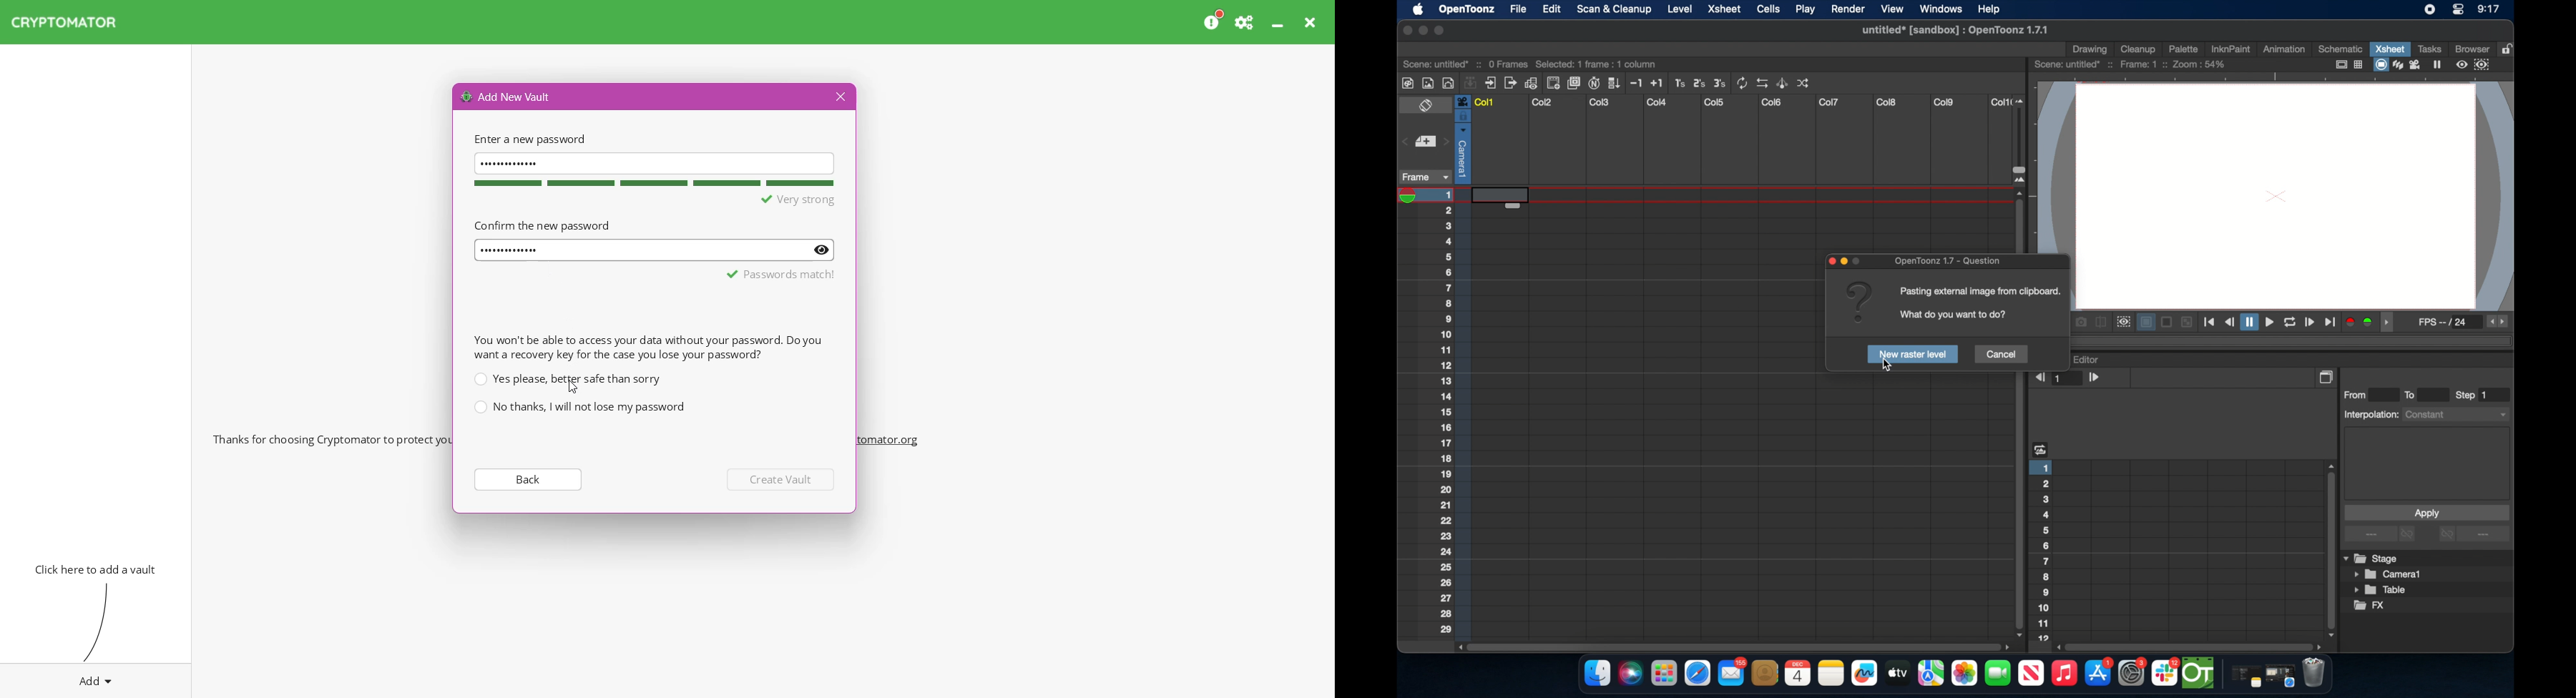 The height and width of the screenshot is (700, 2576). I want to click on scene, so click(2131, 65).